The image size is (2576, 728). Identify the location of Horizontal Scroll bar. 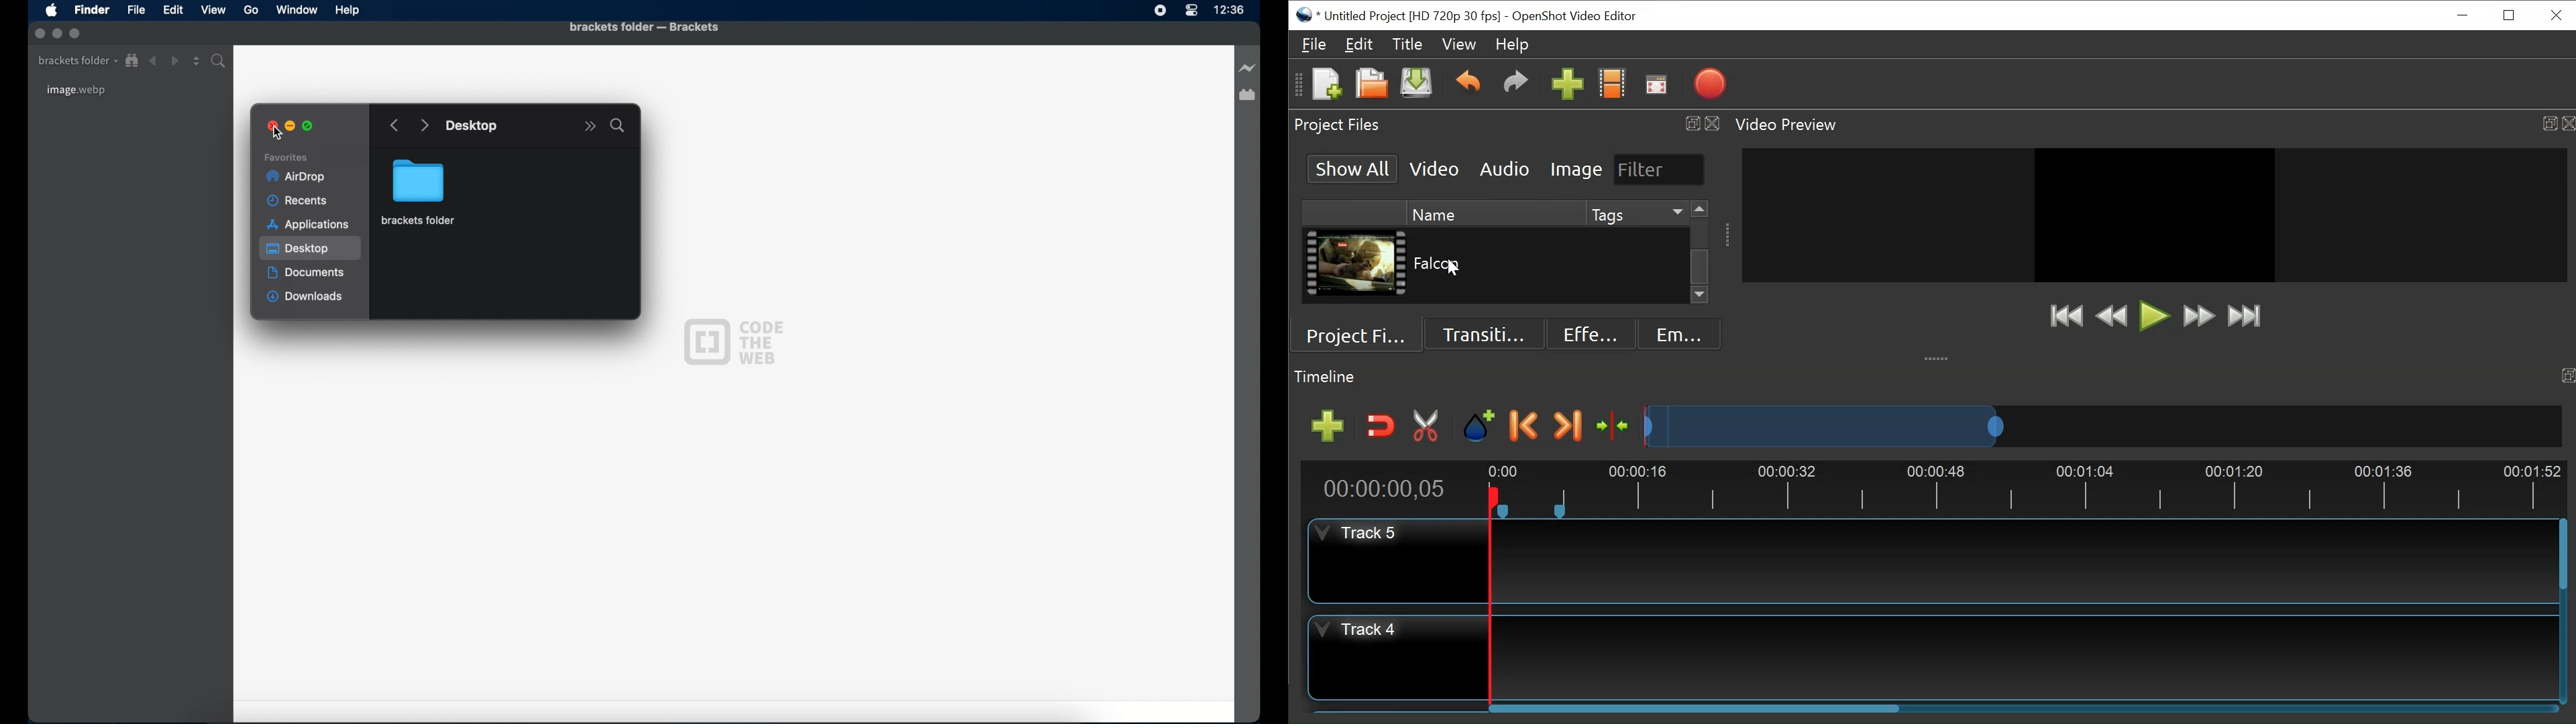
(1697, 711).